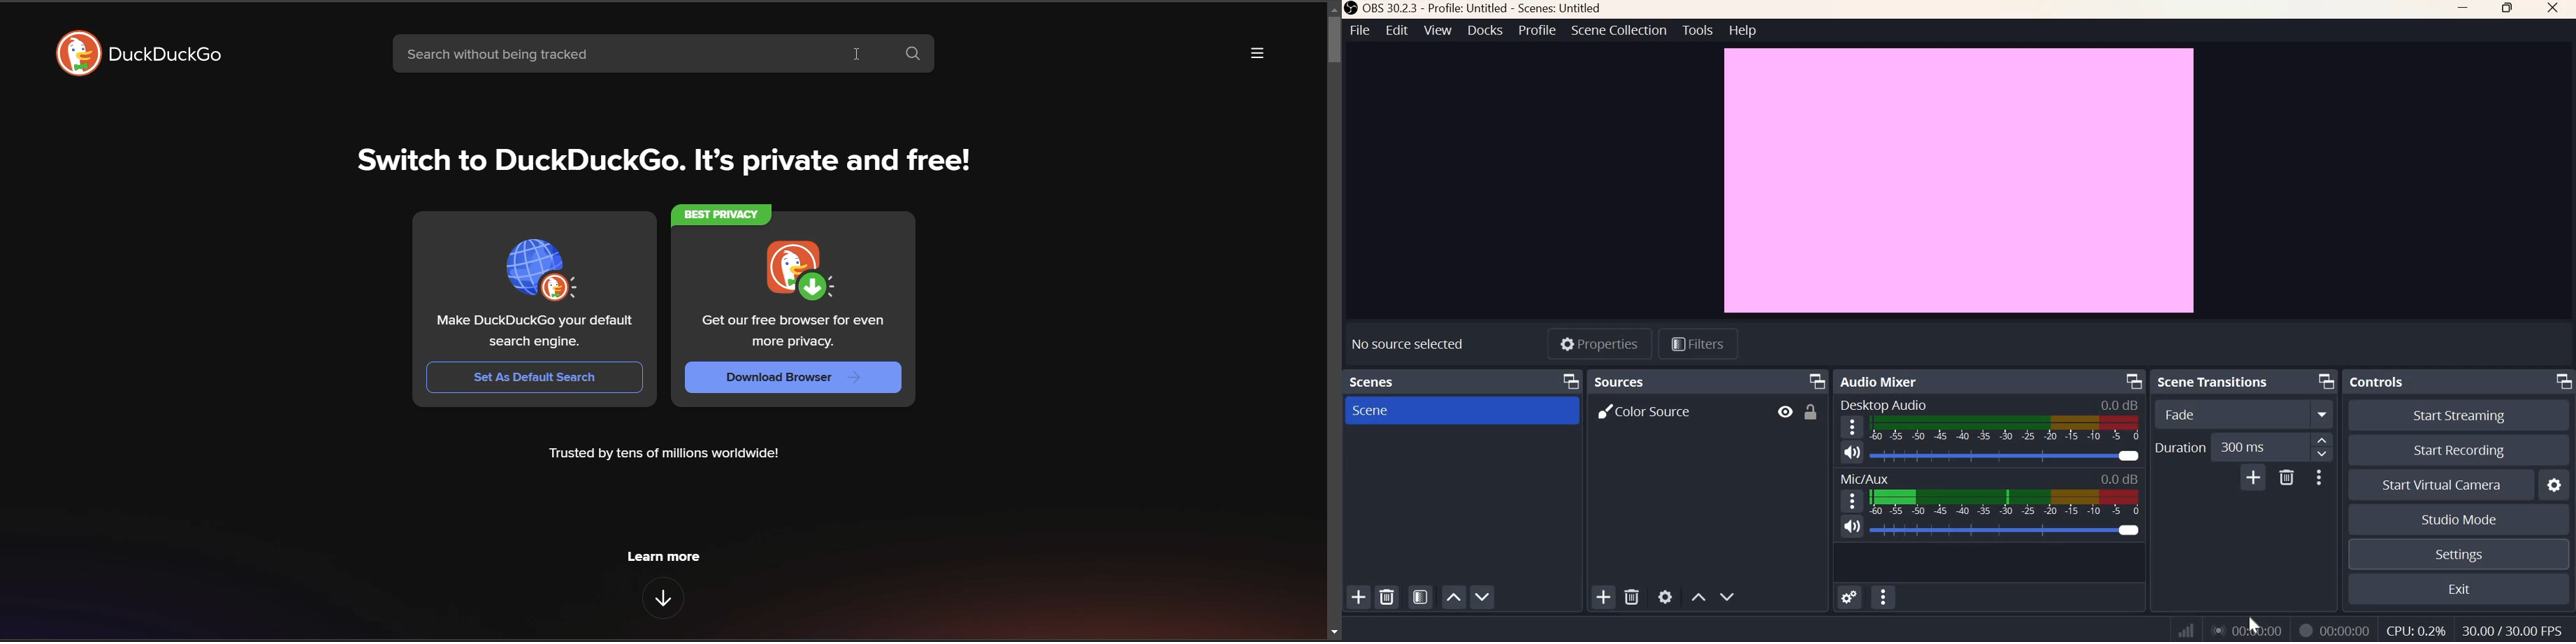  Describe the element at coordinates (1879, 380) in the screenshot. I see `Audio Mixer` at that location.